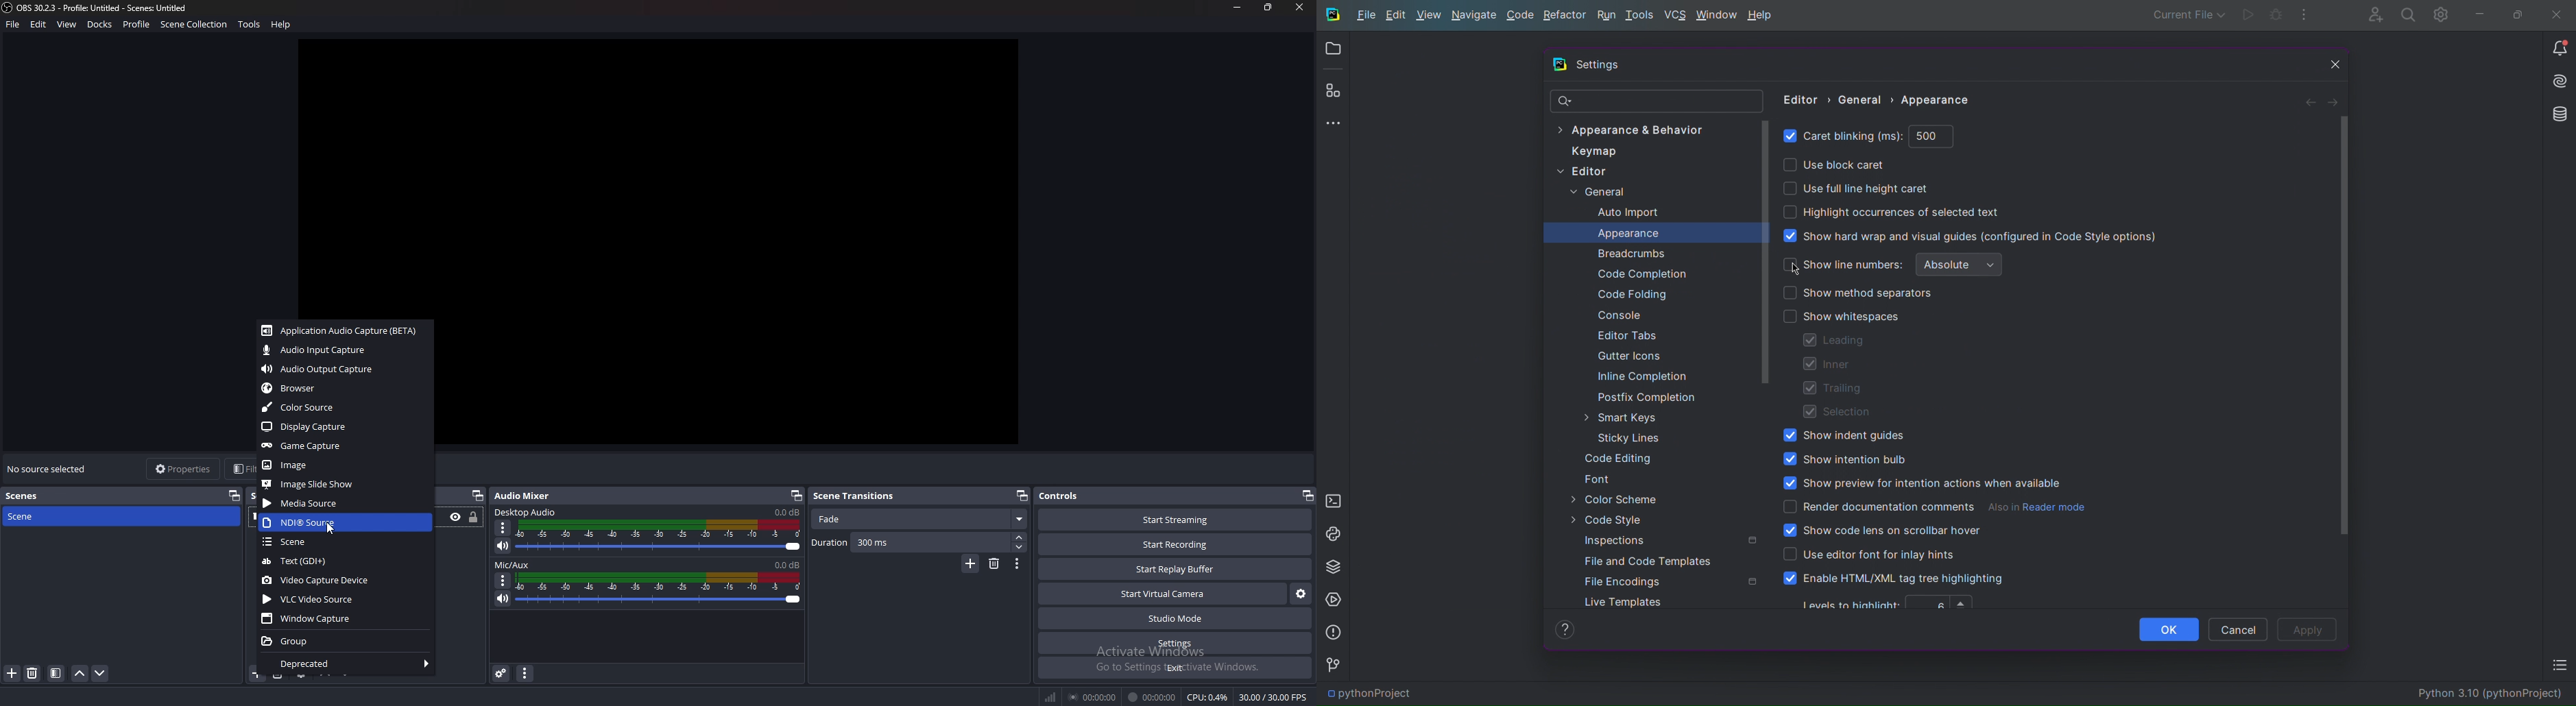 Image resolution: width=2576 pixels, height=728 pixels. What do you see at coordinates (1271, 695) in the screenshot?
I see `fps` at bounding box center [1271, 695].